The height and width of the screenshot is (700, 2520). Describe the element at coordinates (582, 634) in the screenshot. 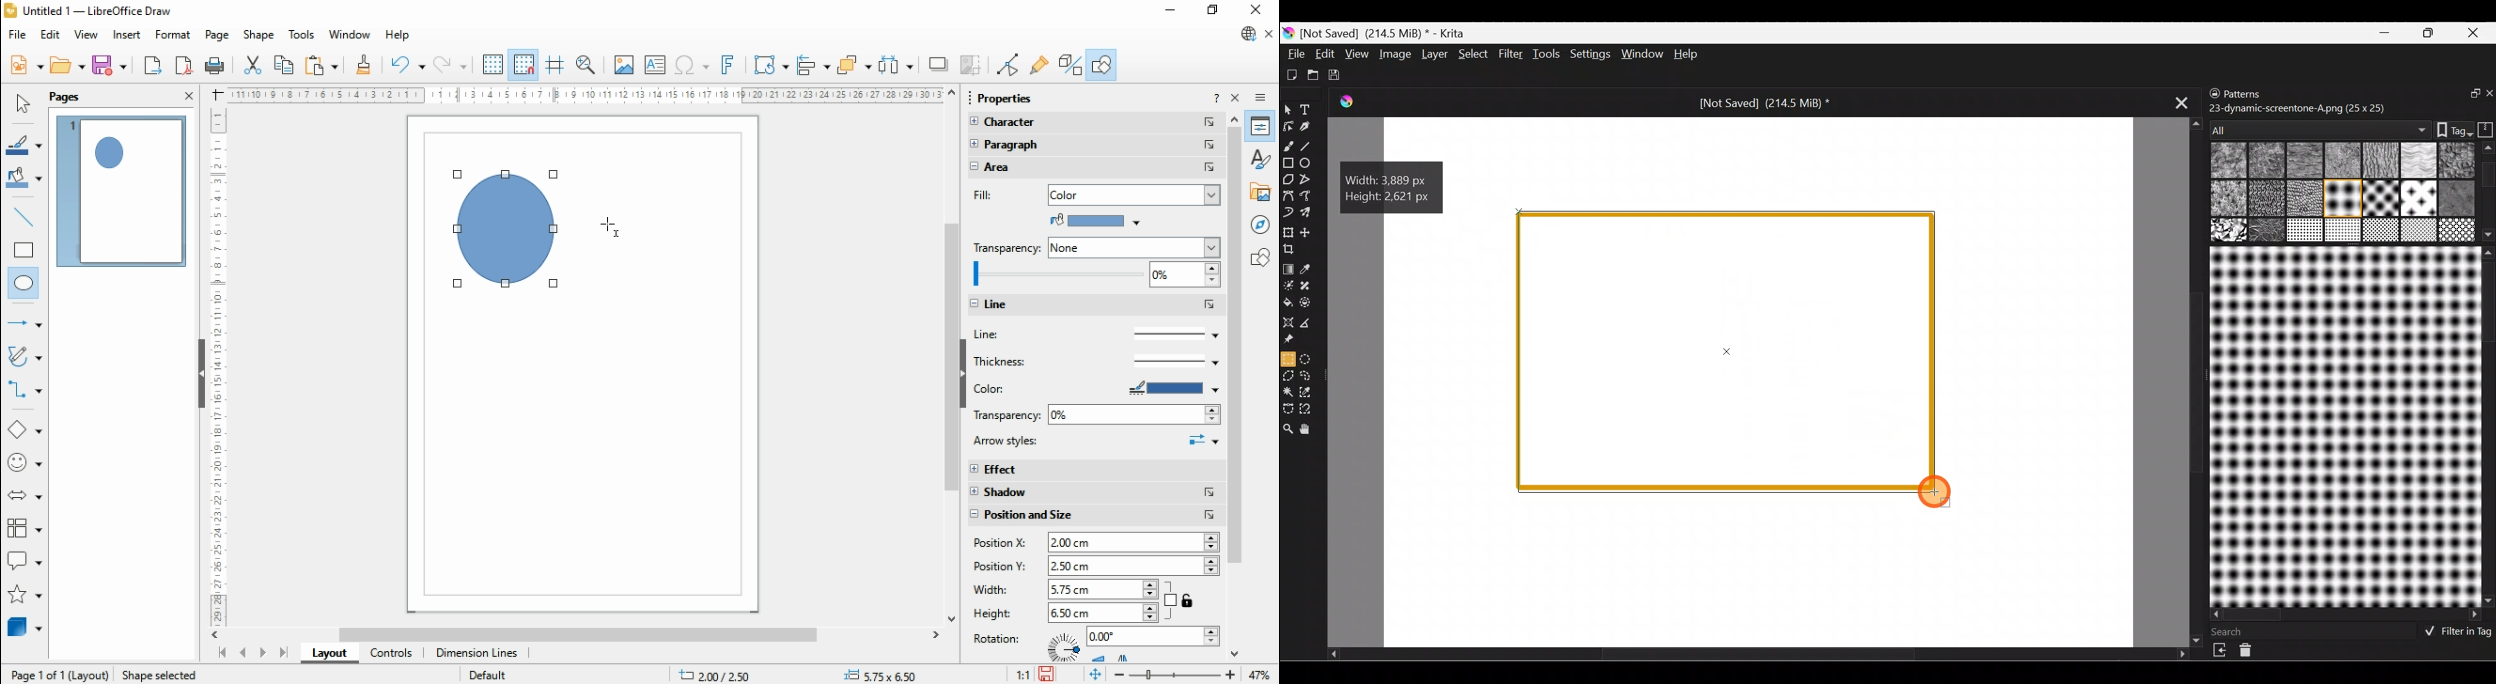

I see `scroll bar` at that location.